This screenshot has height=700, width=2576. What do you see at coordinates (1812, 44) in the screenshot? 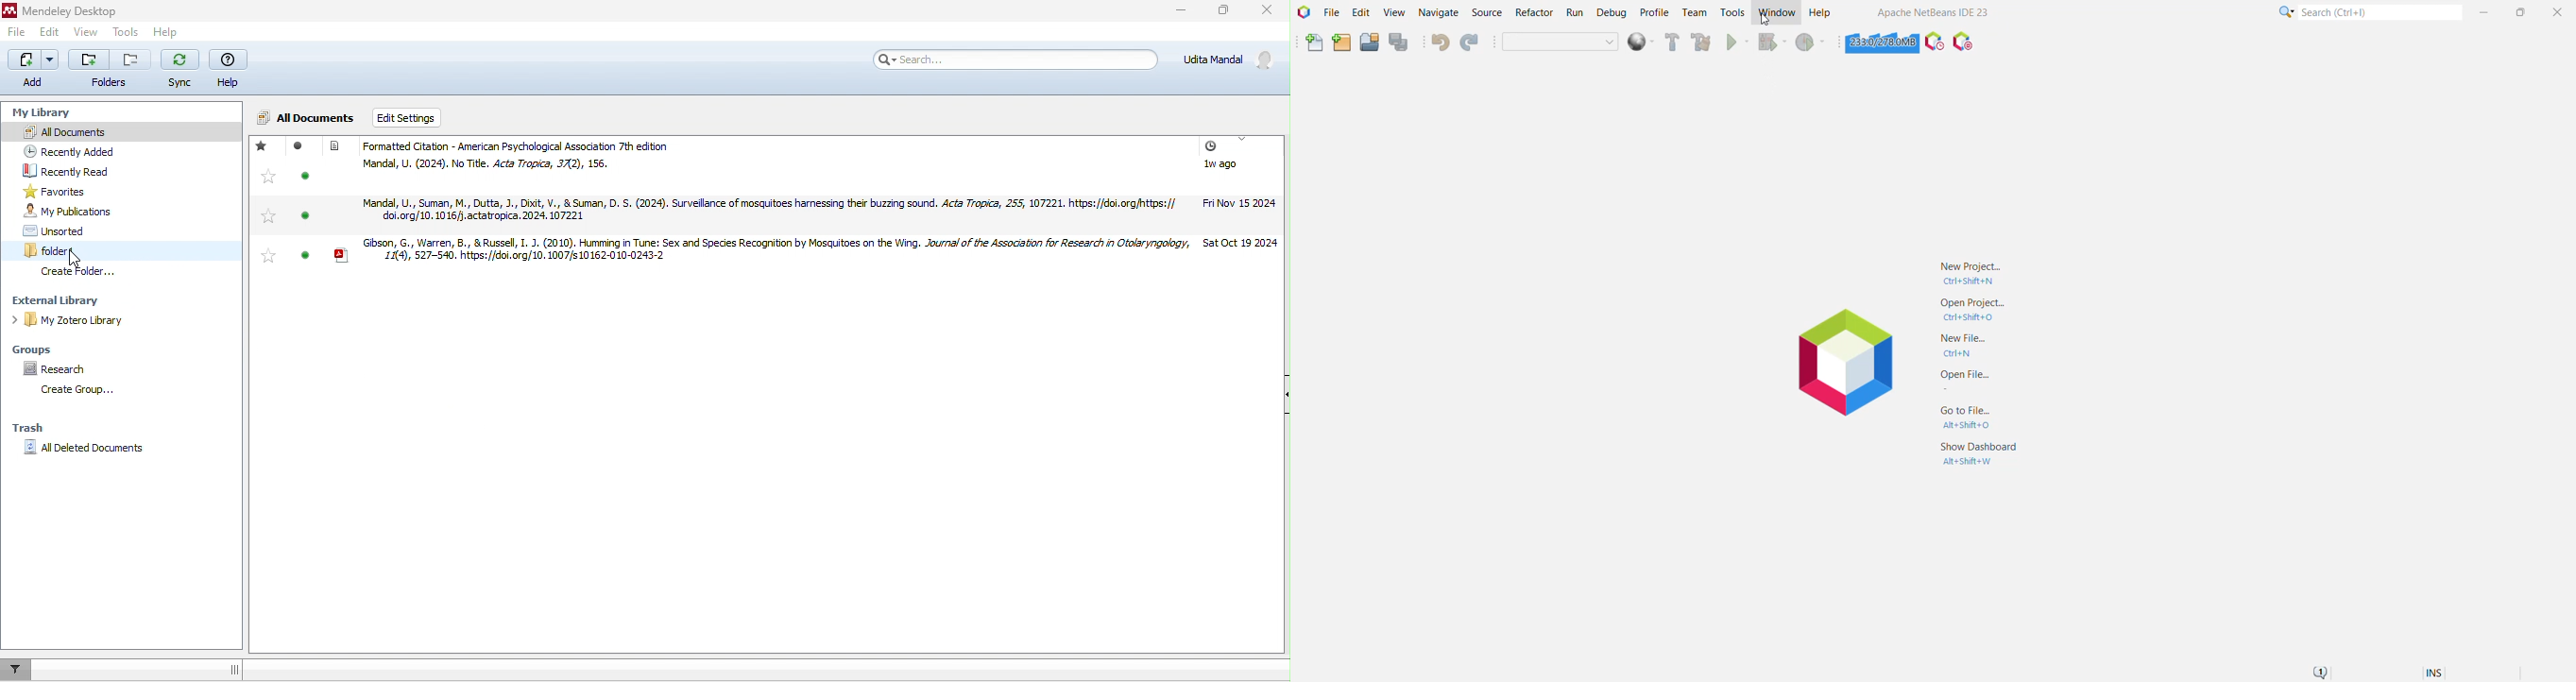
I see `Profile Project` at bounding box center [1812, 44].